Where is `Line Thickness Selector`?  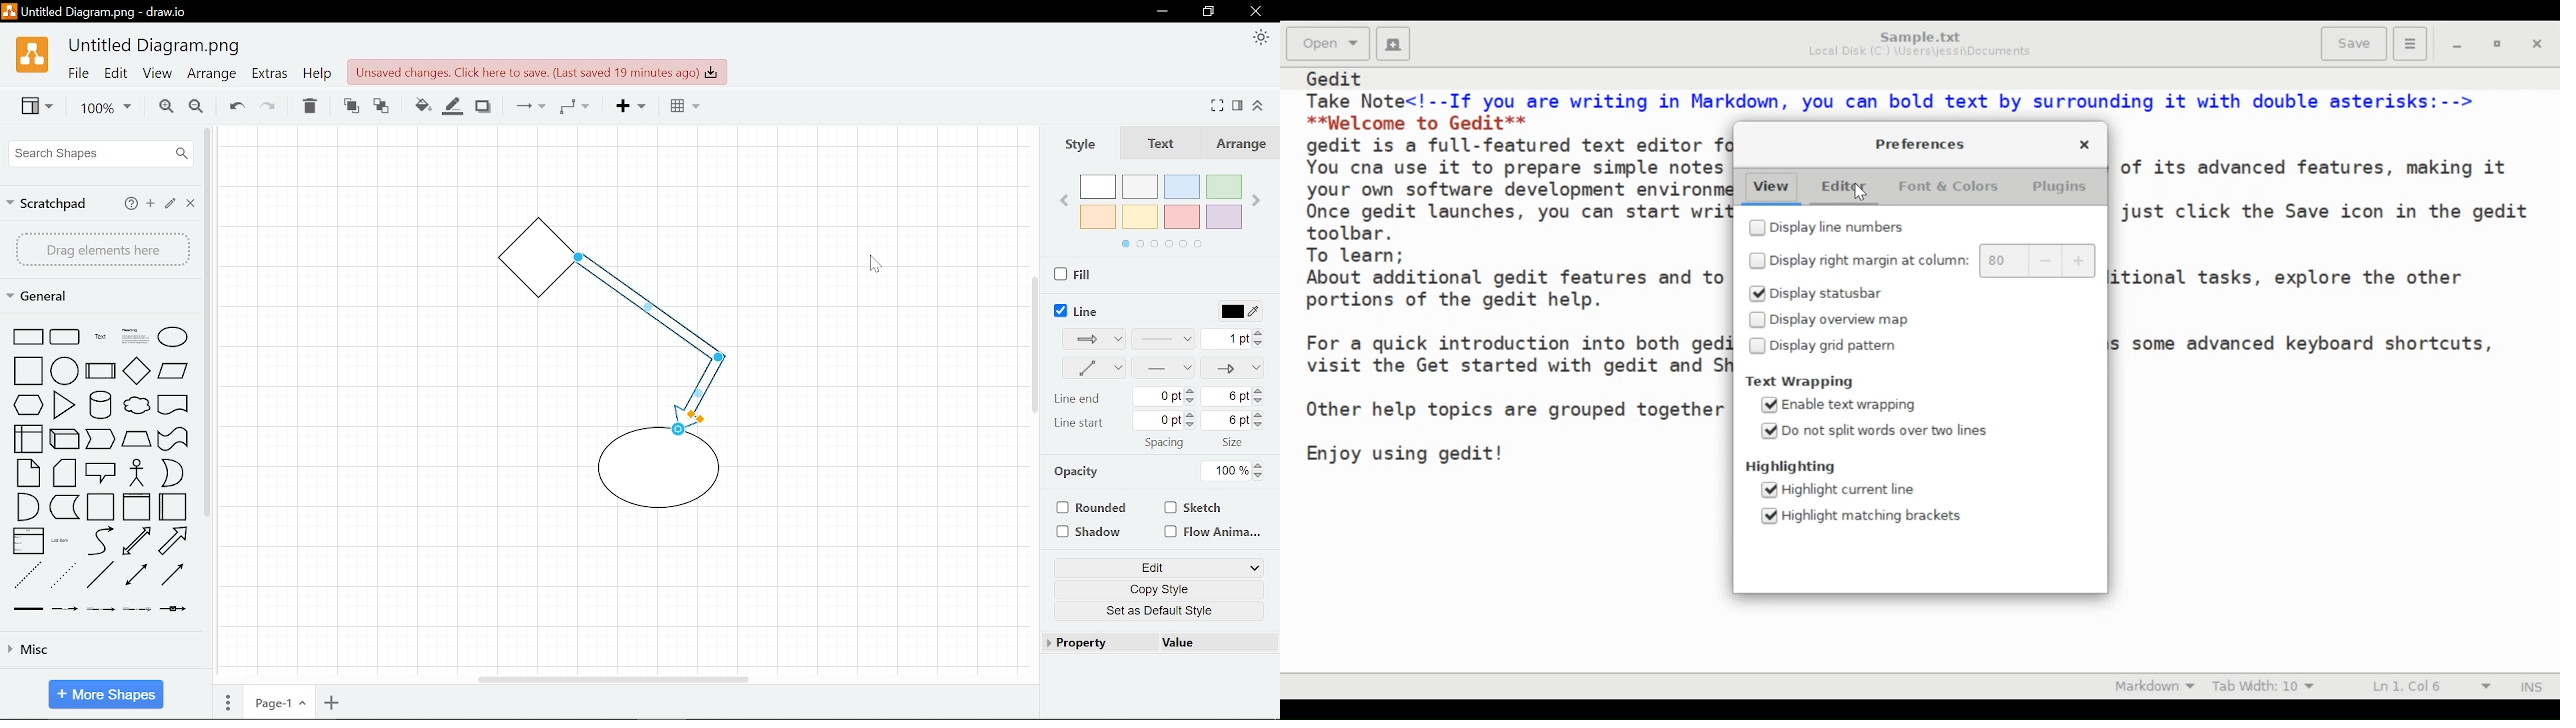 Line Thickness Selector is located at coordinates (1236, 338).